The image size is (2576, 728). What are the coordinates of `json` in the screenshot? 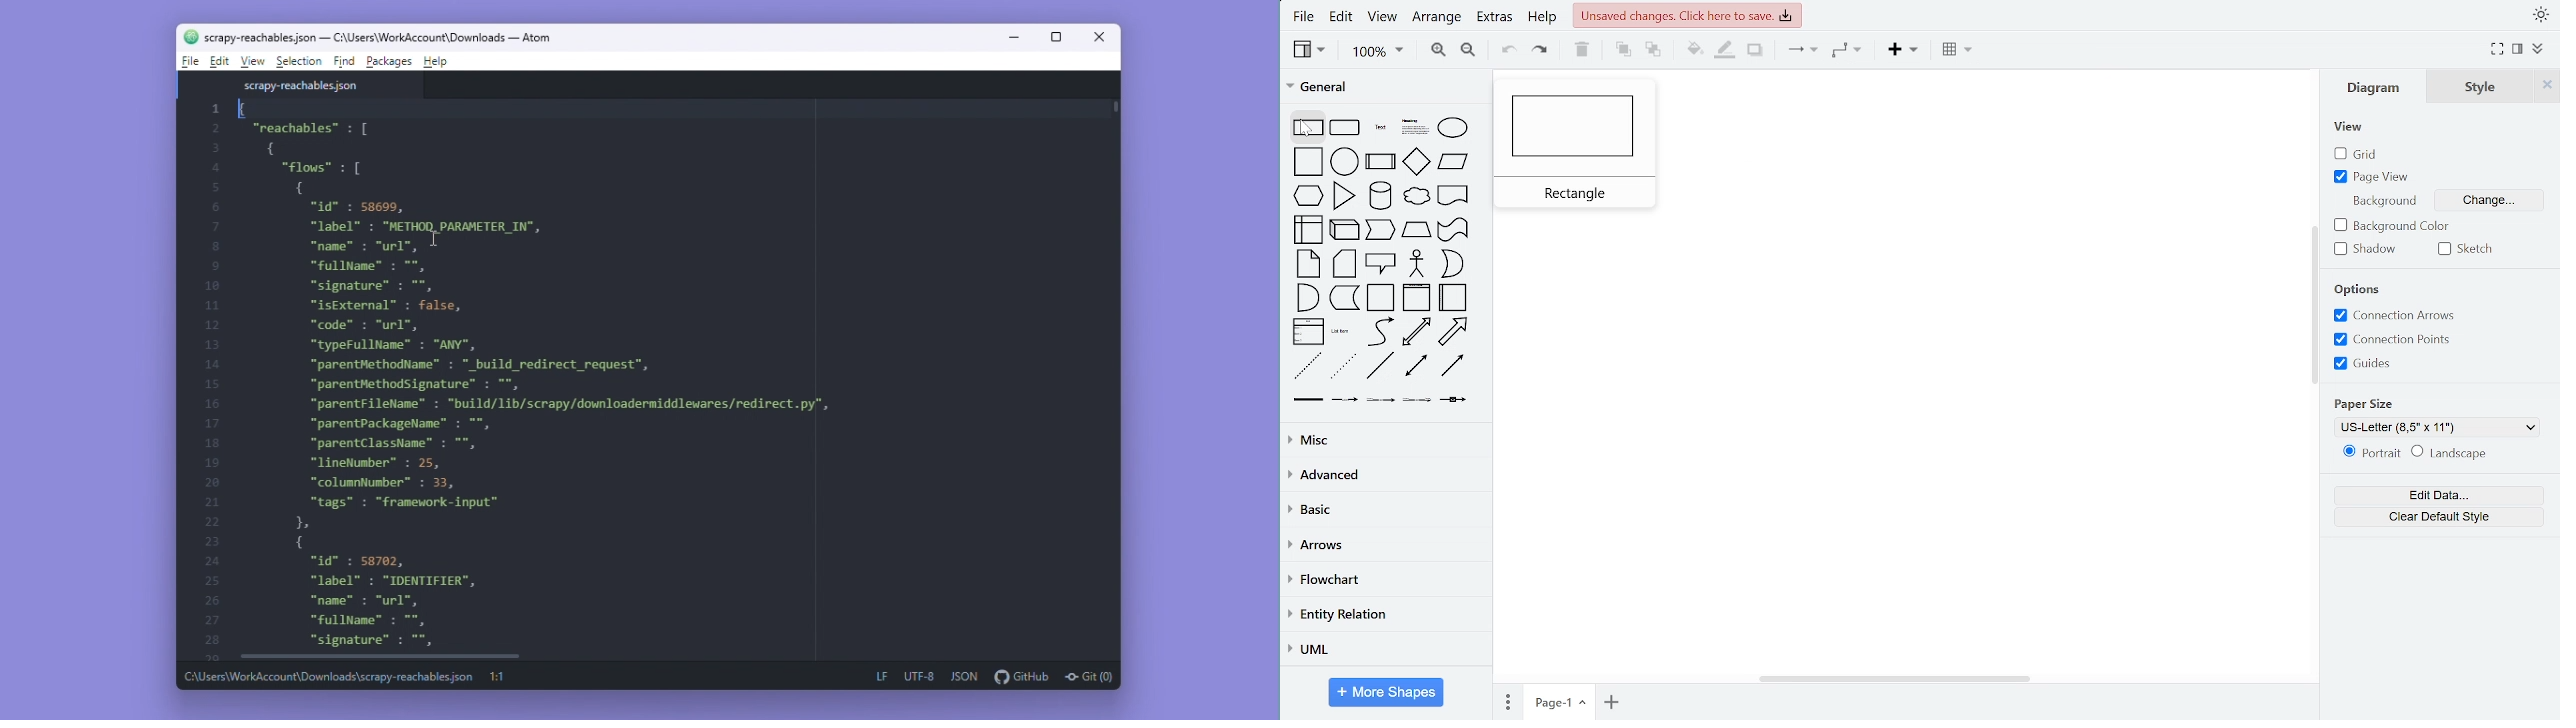 It's located at (963, 676).